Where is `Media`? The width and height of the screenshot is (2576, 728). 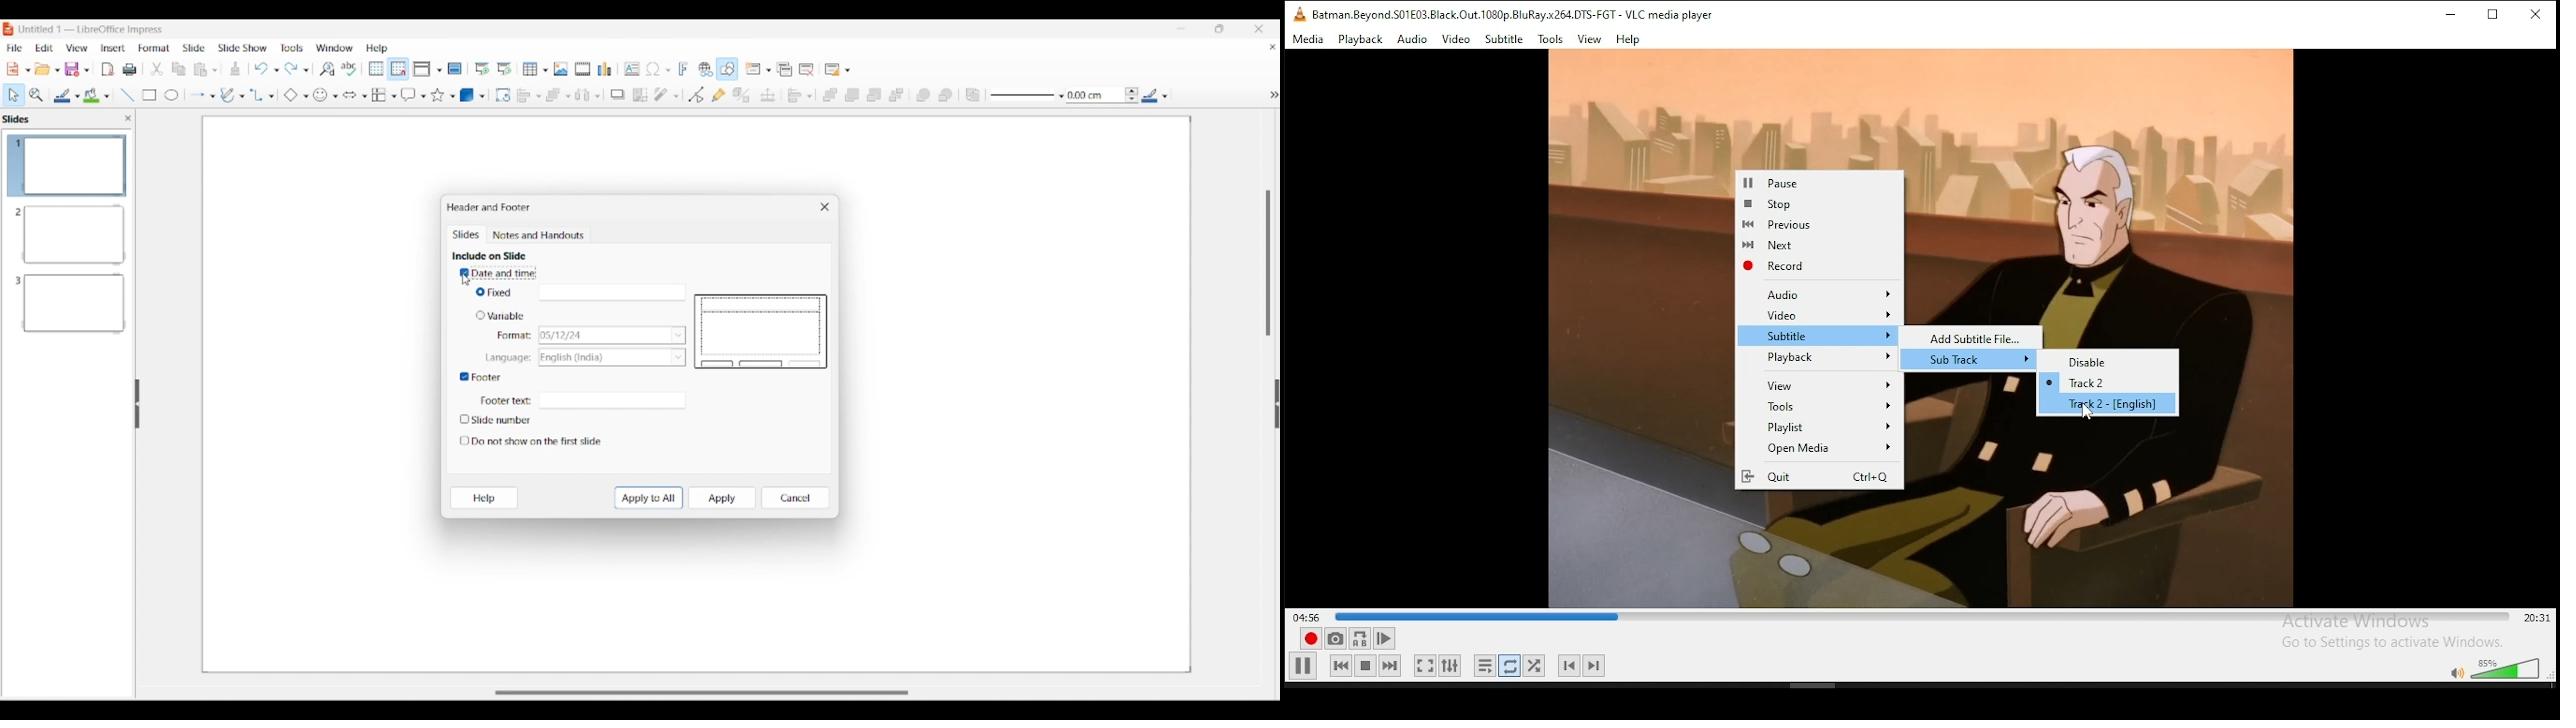 Media is located at coordinates (1309, 40).